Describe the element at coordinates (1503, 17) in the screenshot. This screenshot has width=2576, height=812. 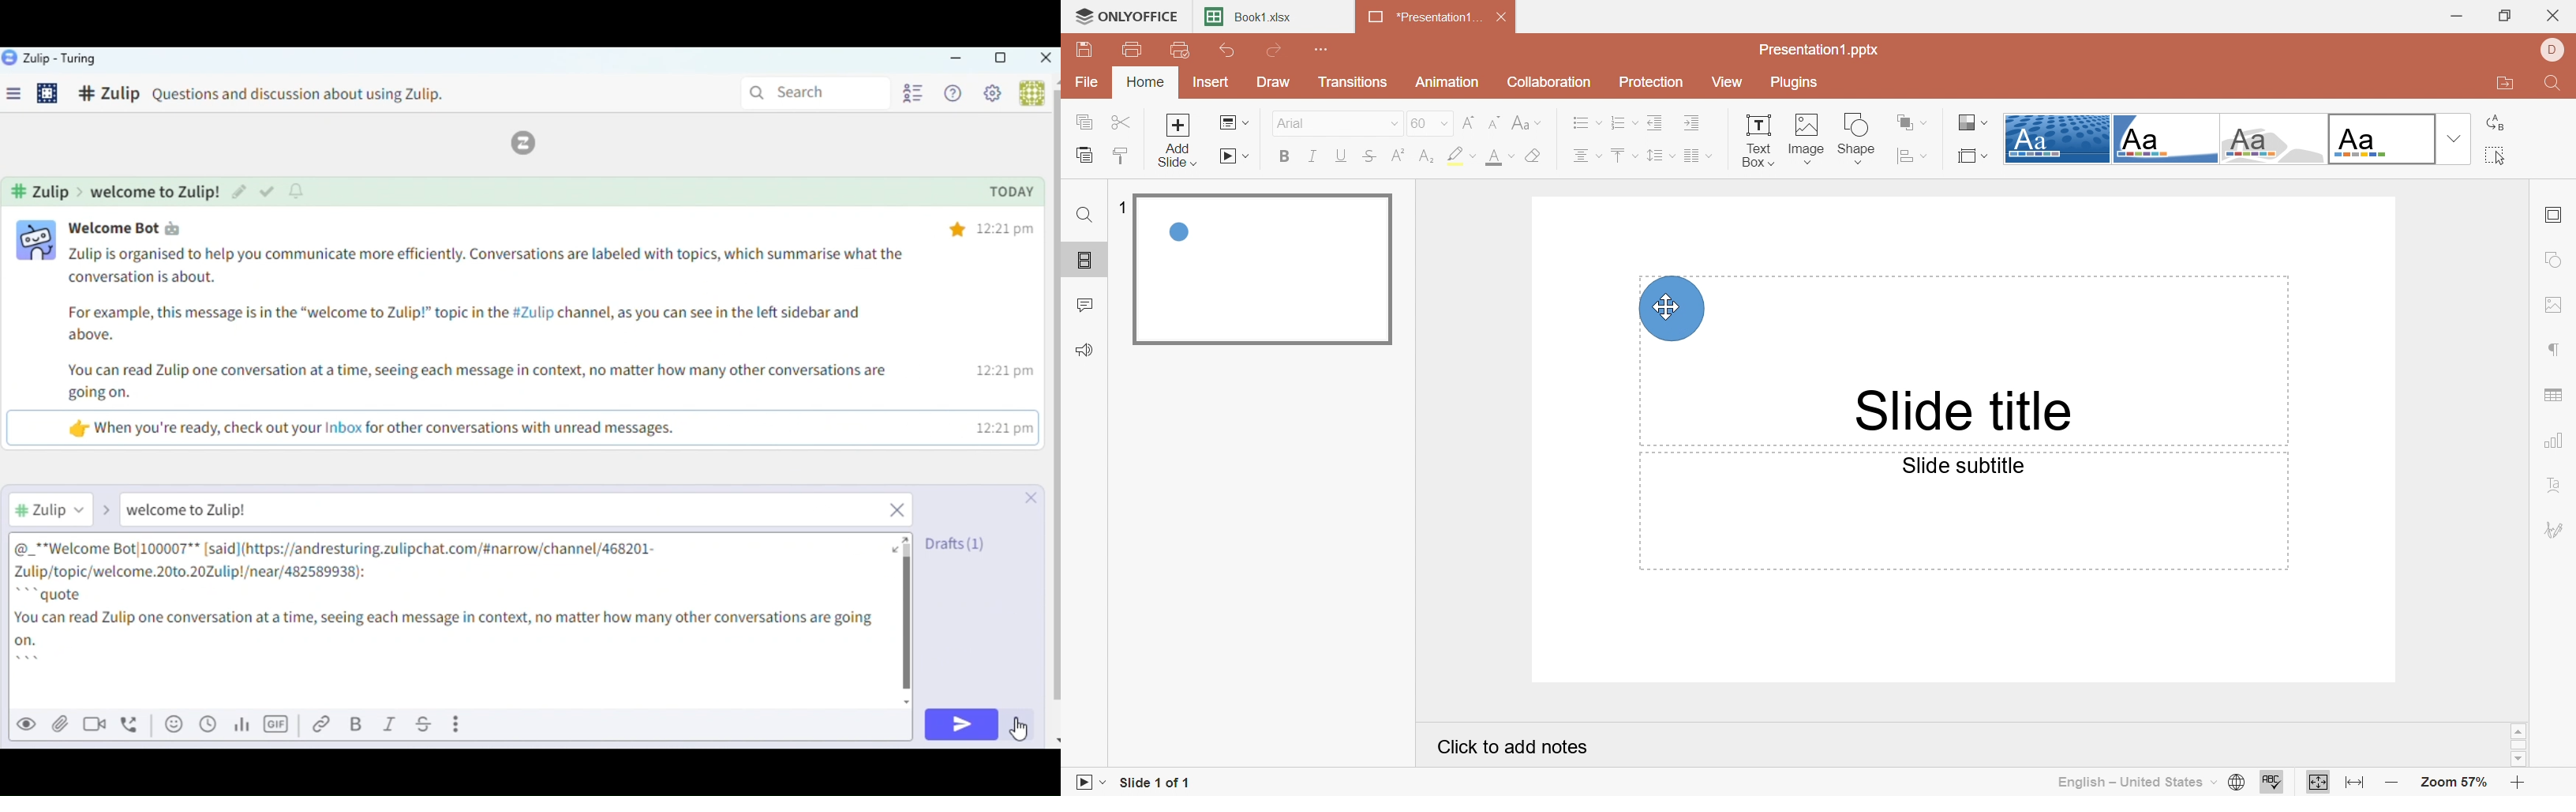
I see `Close` at that location.